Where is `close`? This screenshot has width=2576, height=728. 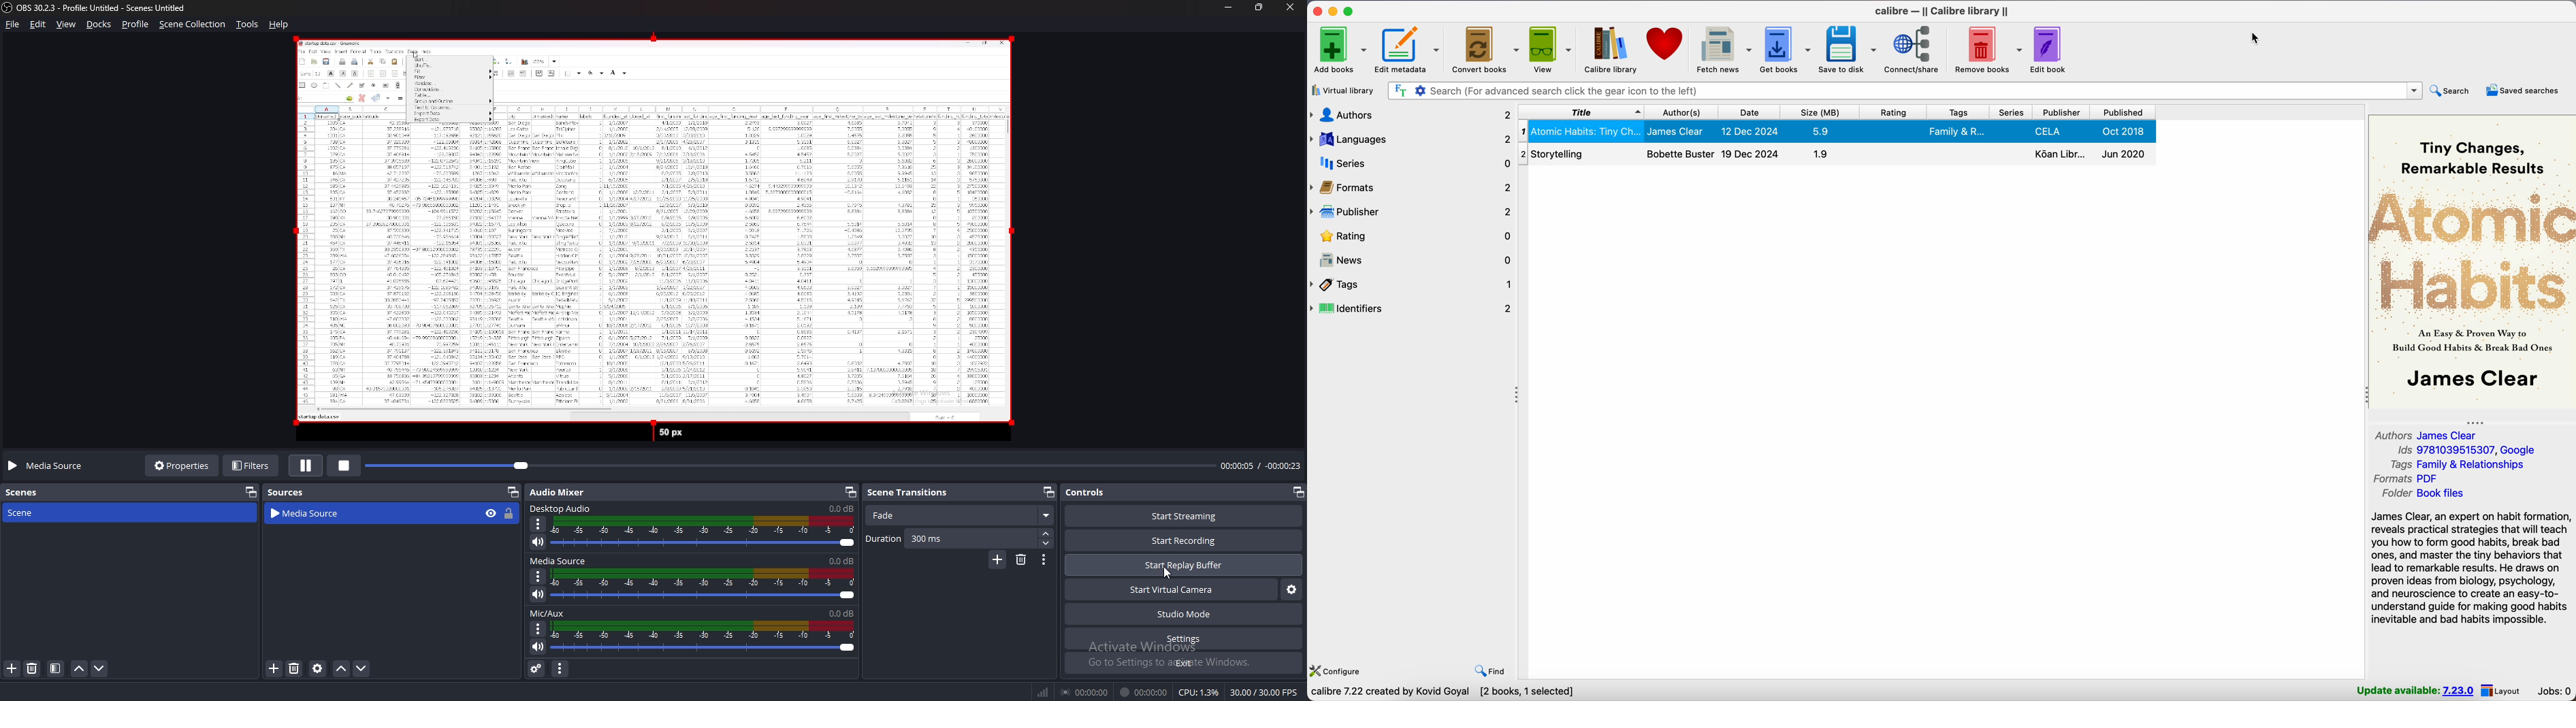 close is located at coordinates (1289, 7).